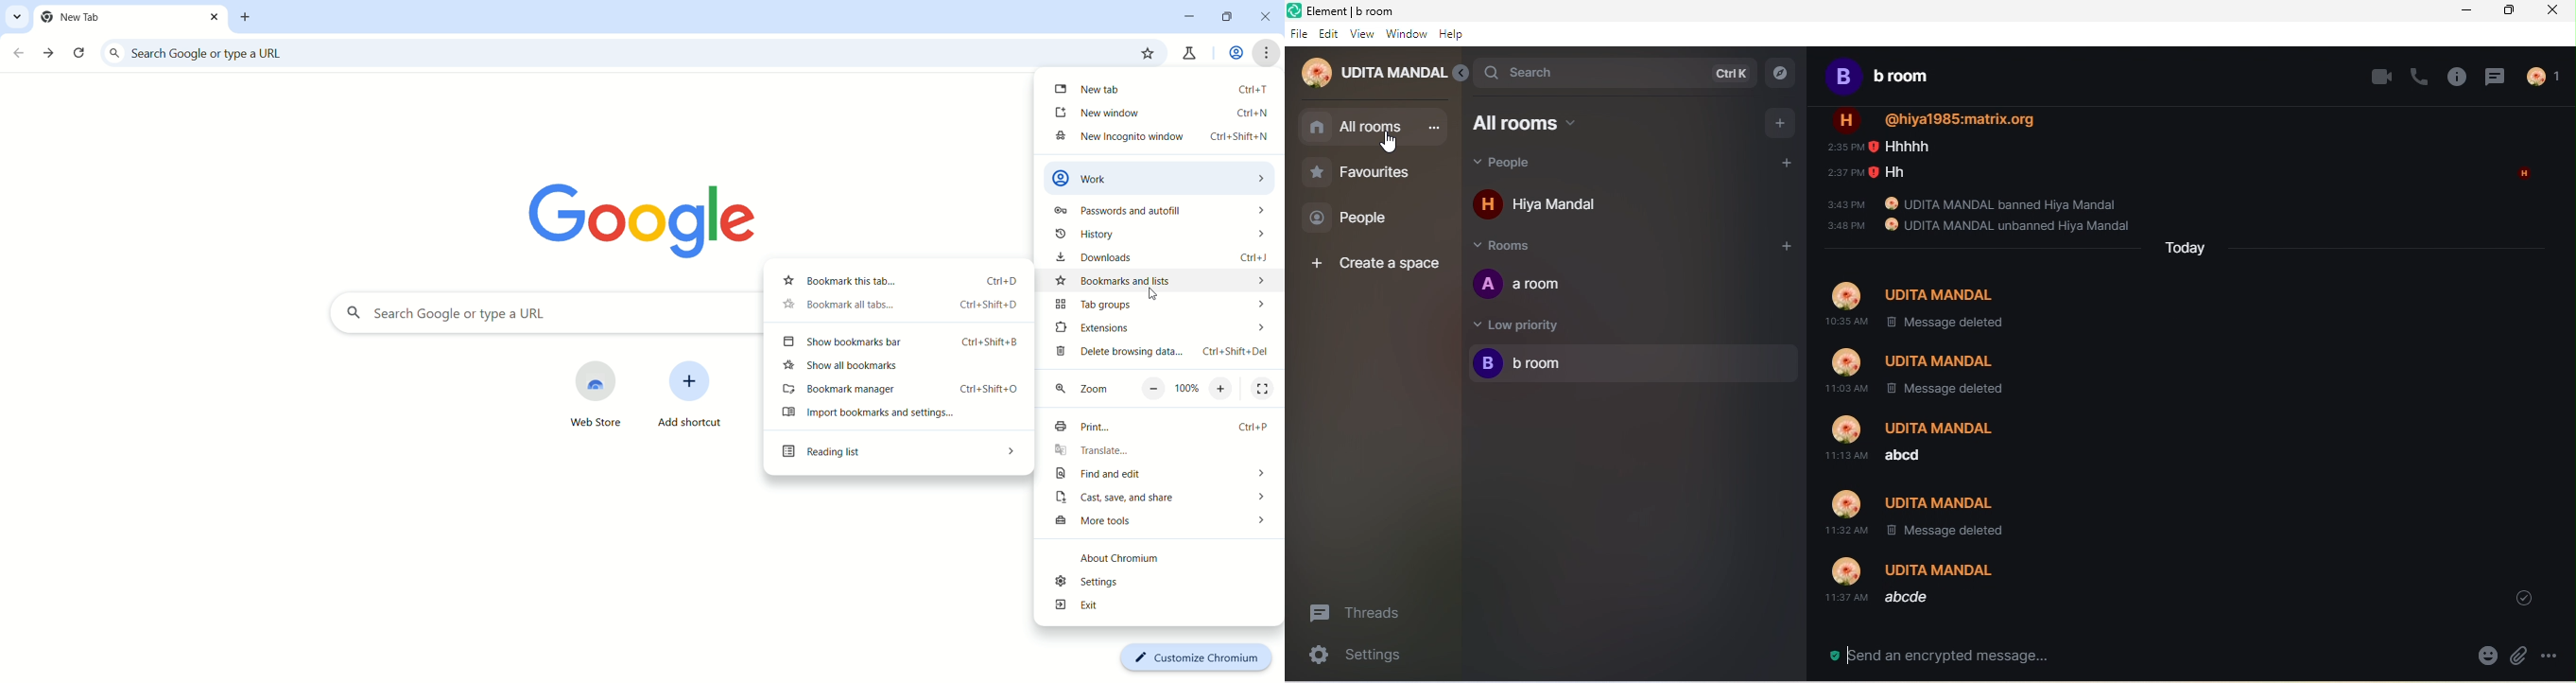 Image resolution: width=2576 pixels, height=700 pixels. I want to click on add room, so click(1779, 122).